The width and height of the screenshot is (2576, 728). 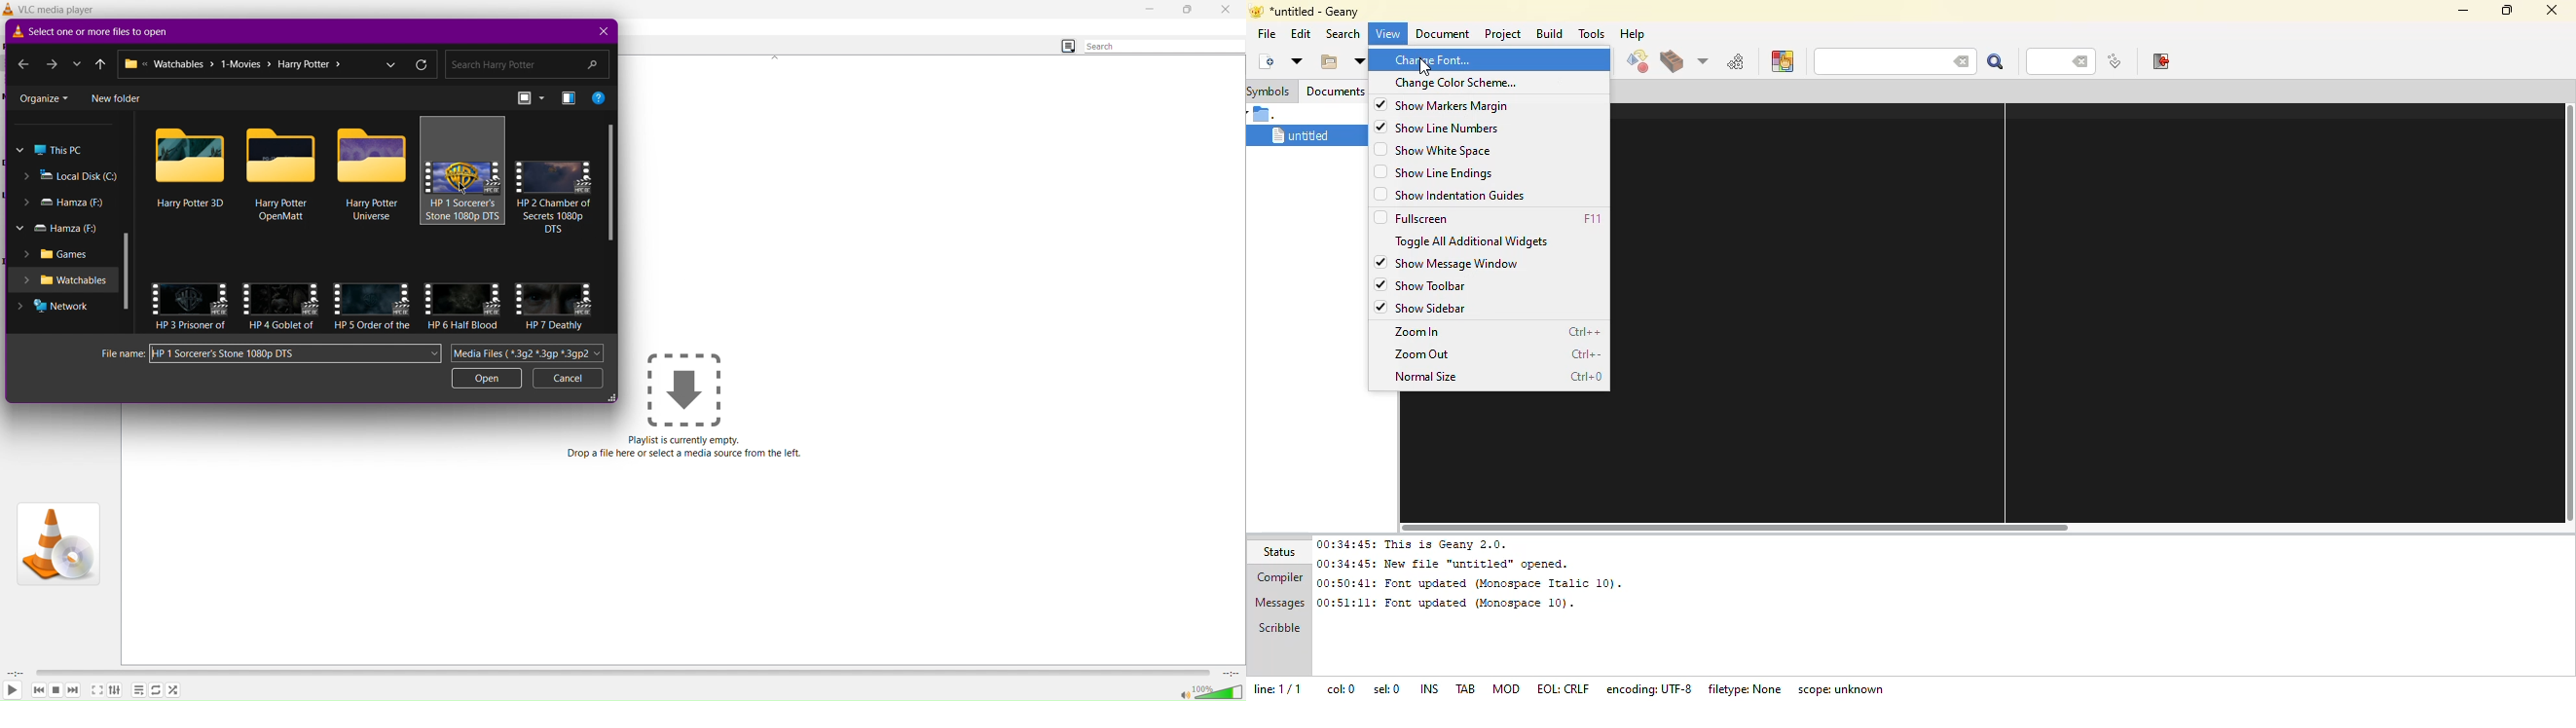 I want to click on scroll bar, so click(x=125, y=267).